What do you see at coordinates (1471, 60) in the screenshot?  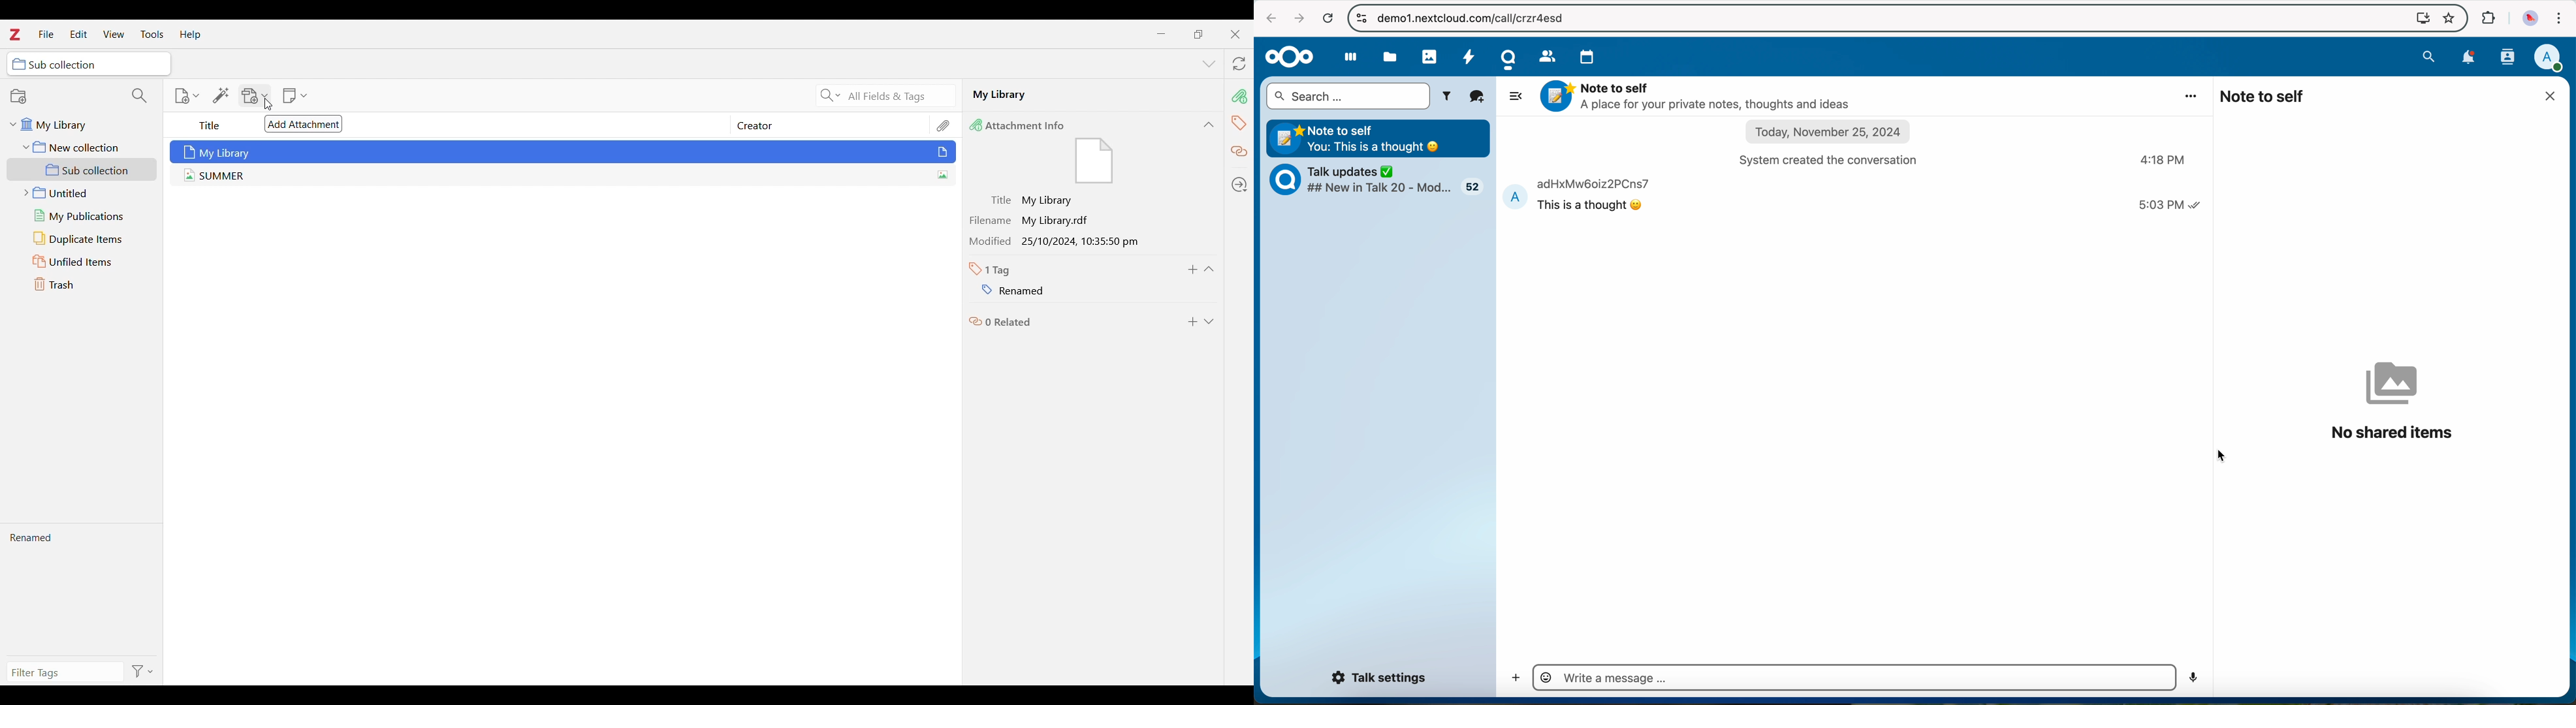 I see `activity` at bounding box center [1471, 60].